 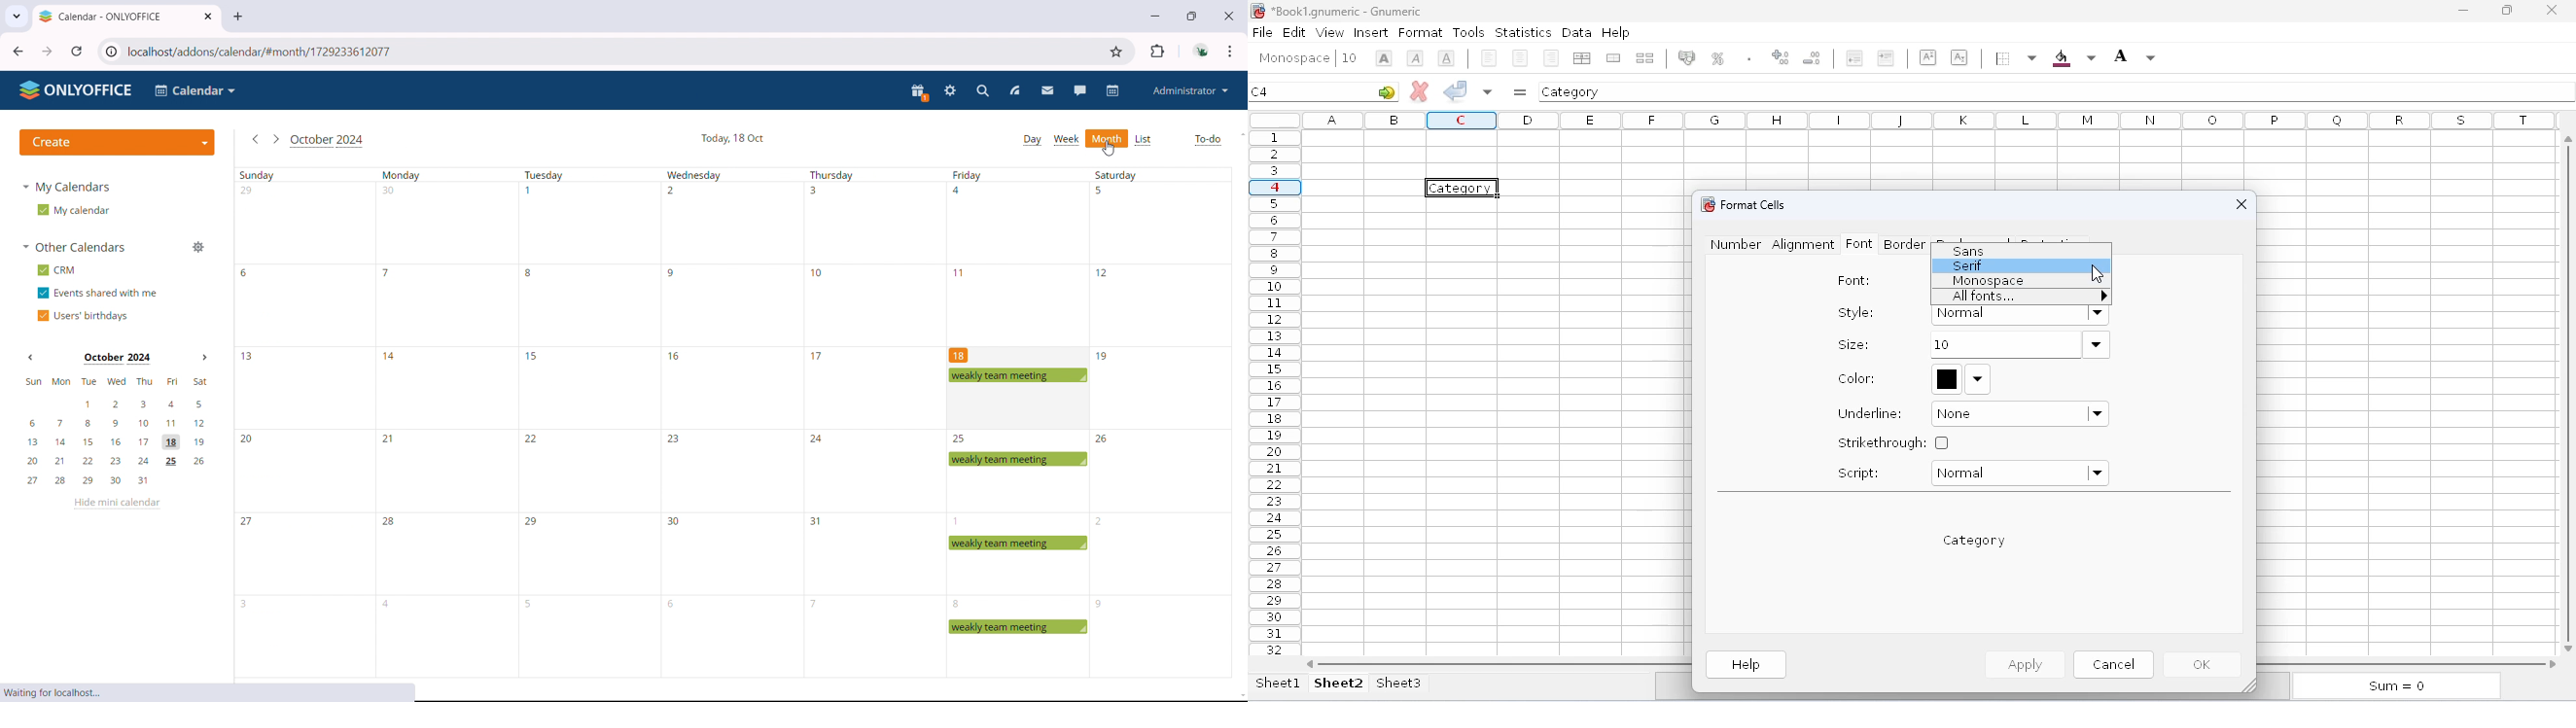 What do you see at coordinates (1613, 58) in the screenshot?
I see `merge a range of cells` at bounding box center [1613, 58].